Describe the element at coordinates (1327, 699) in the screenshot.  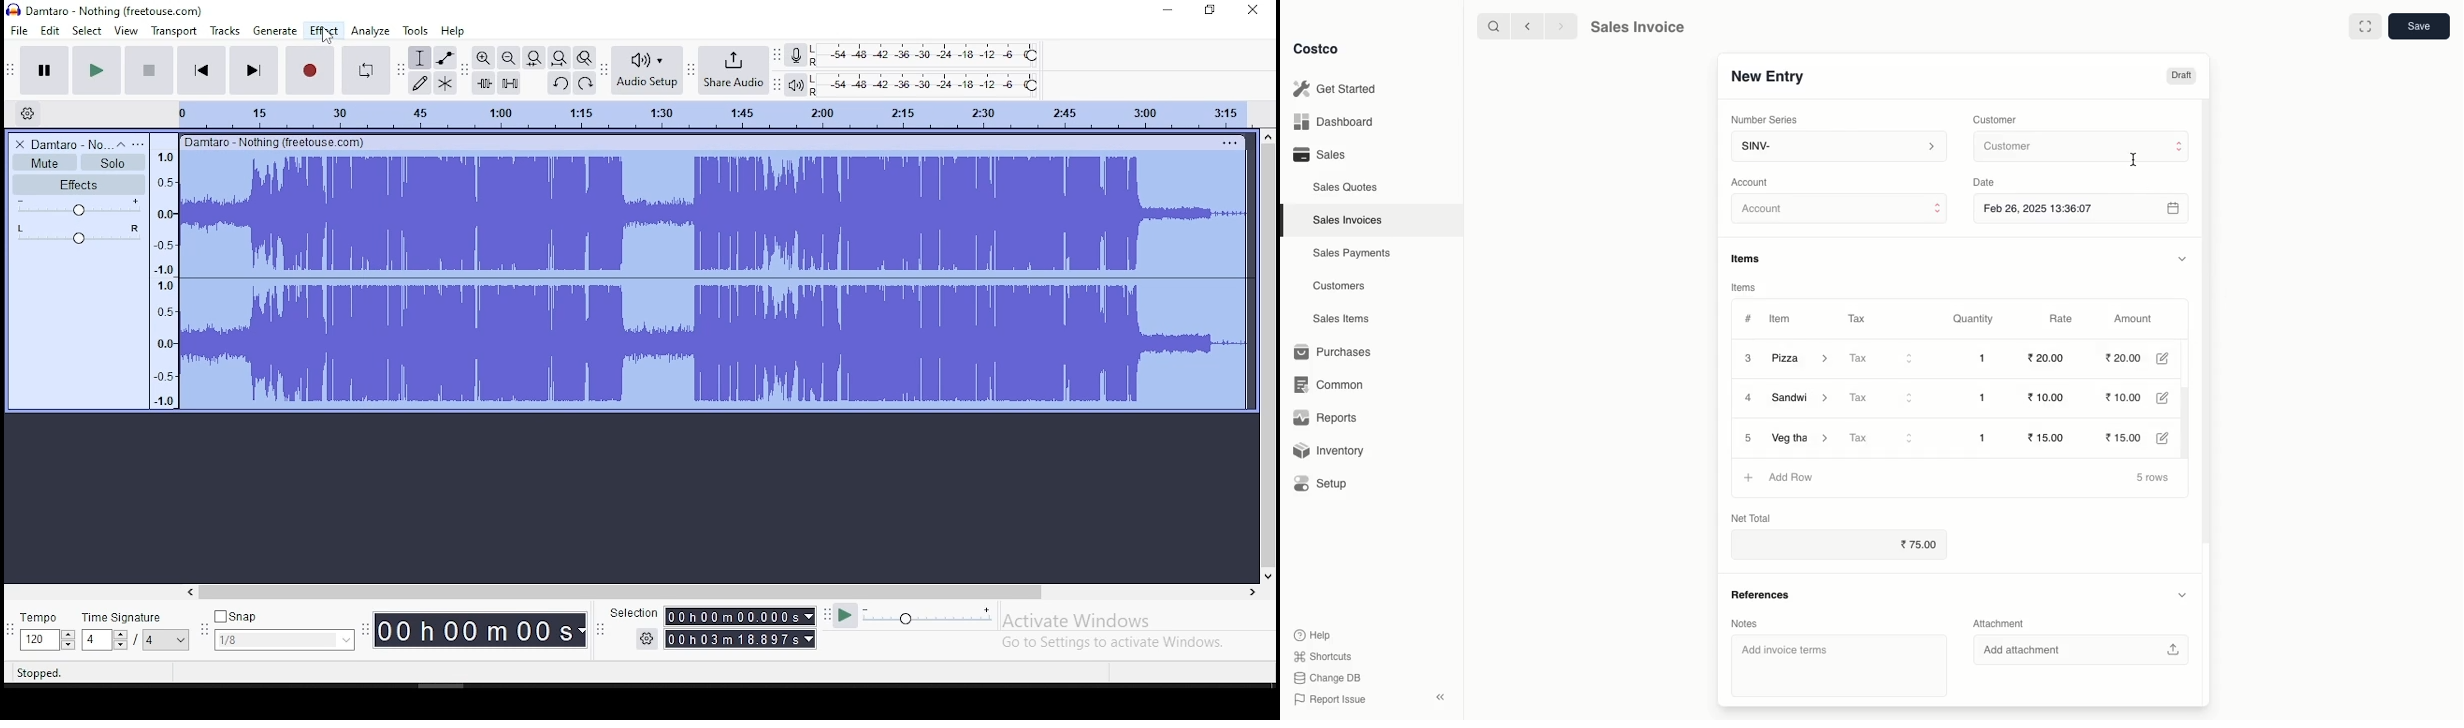
I see `Report Issue` at that location.